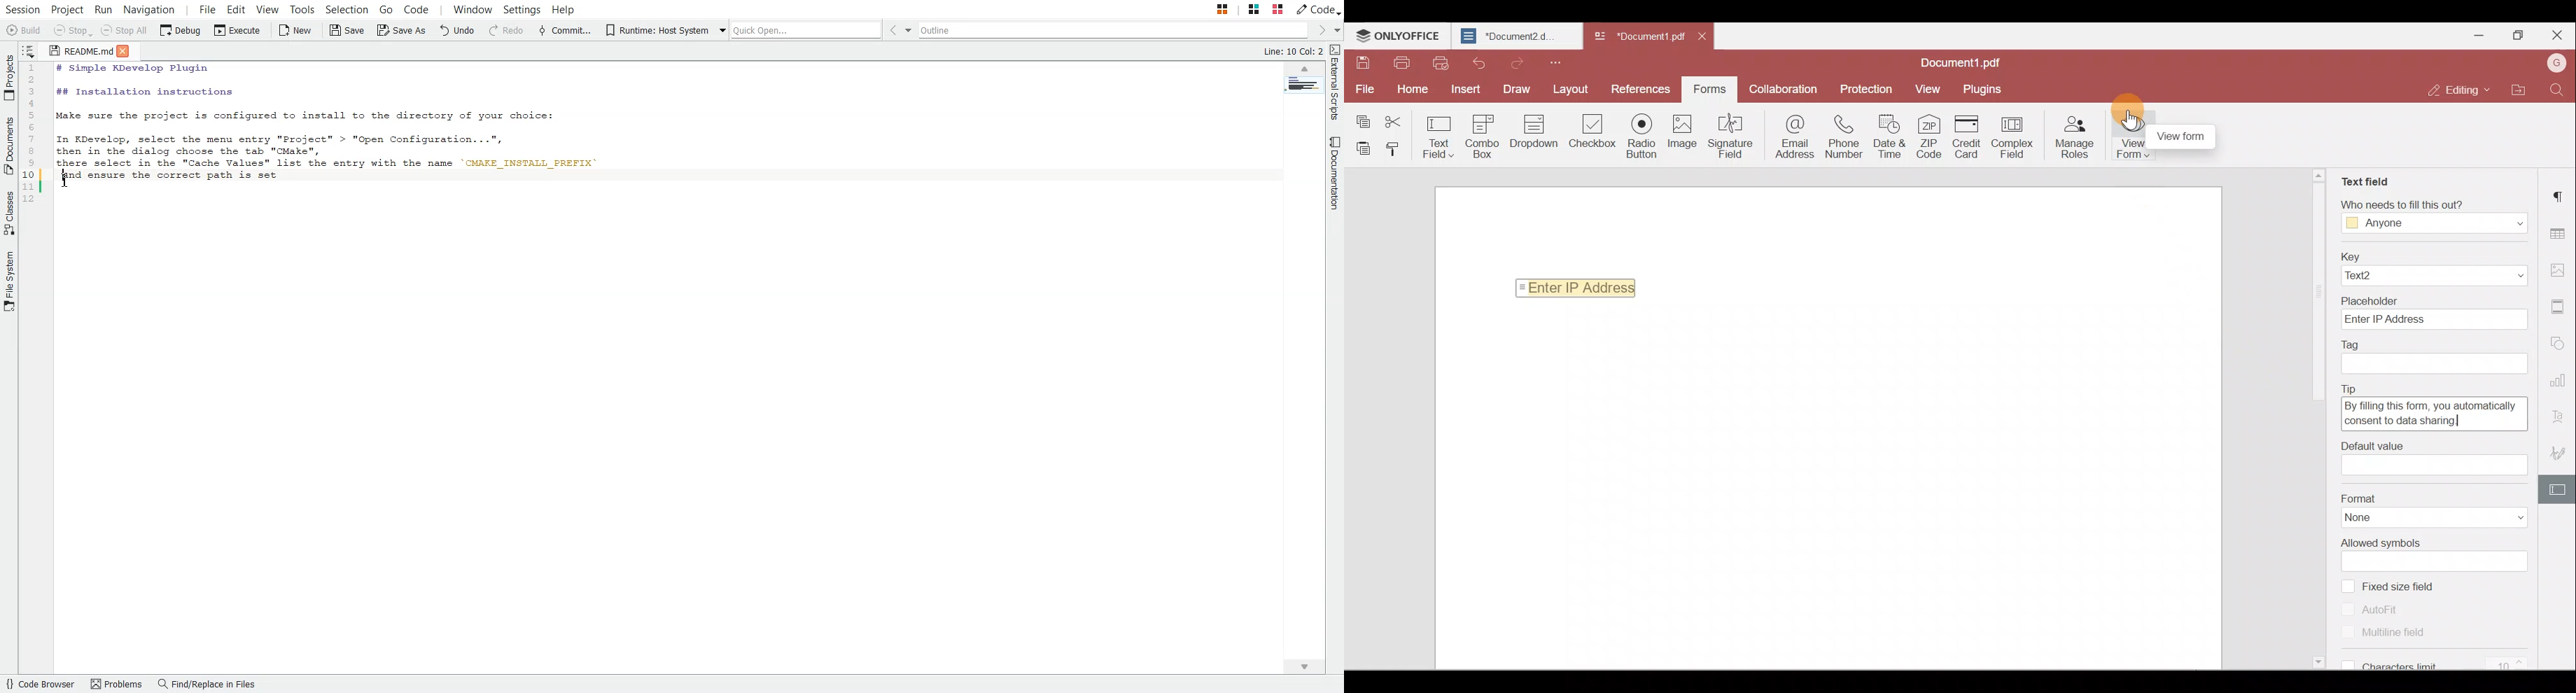 Image resolution: width=2576 pixels, height=700 pixels. Describe the element at coordinates (2411, 587) in the screenshot. I see `Fixed size field` at that location.